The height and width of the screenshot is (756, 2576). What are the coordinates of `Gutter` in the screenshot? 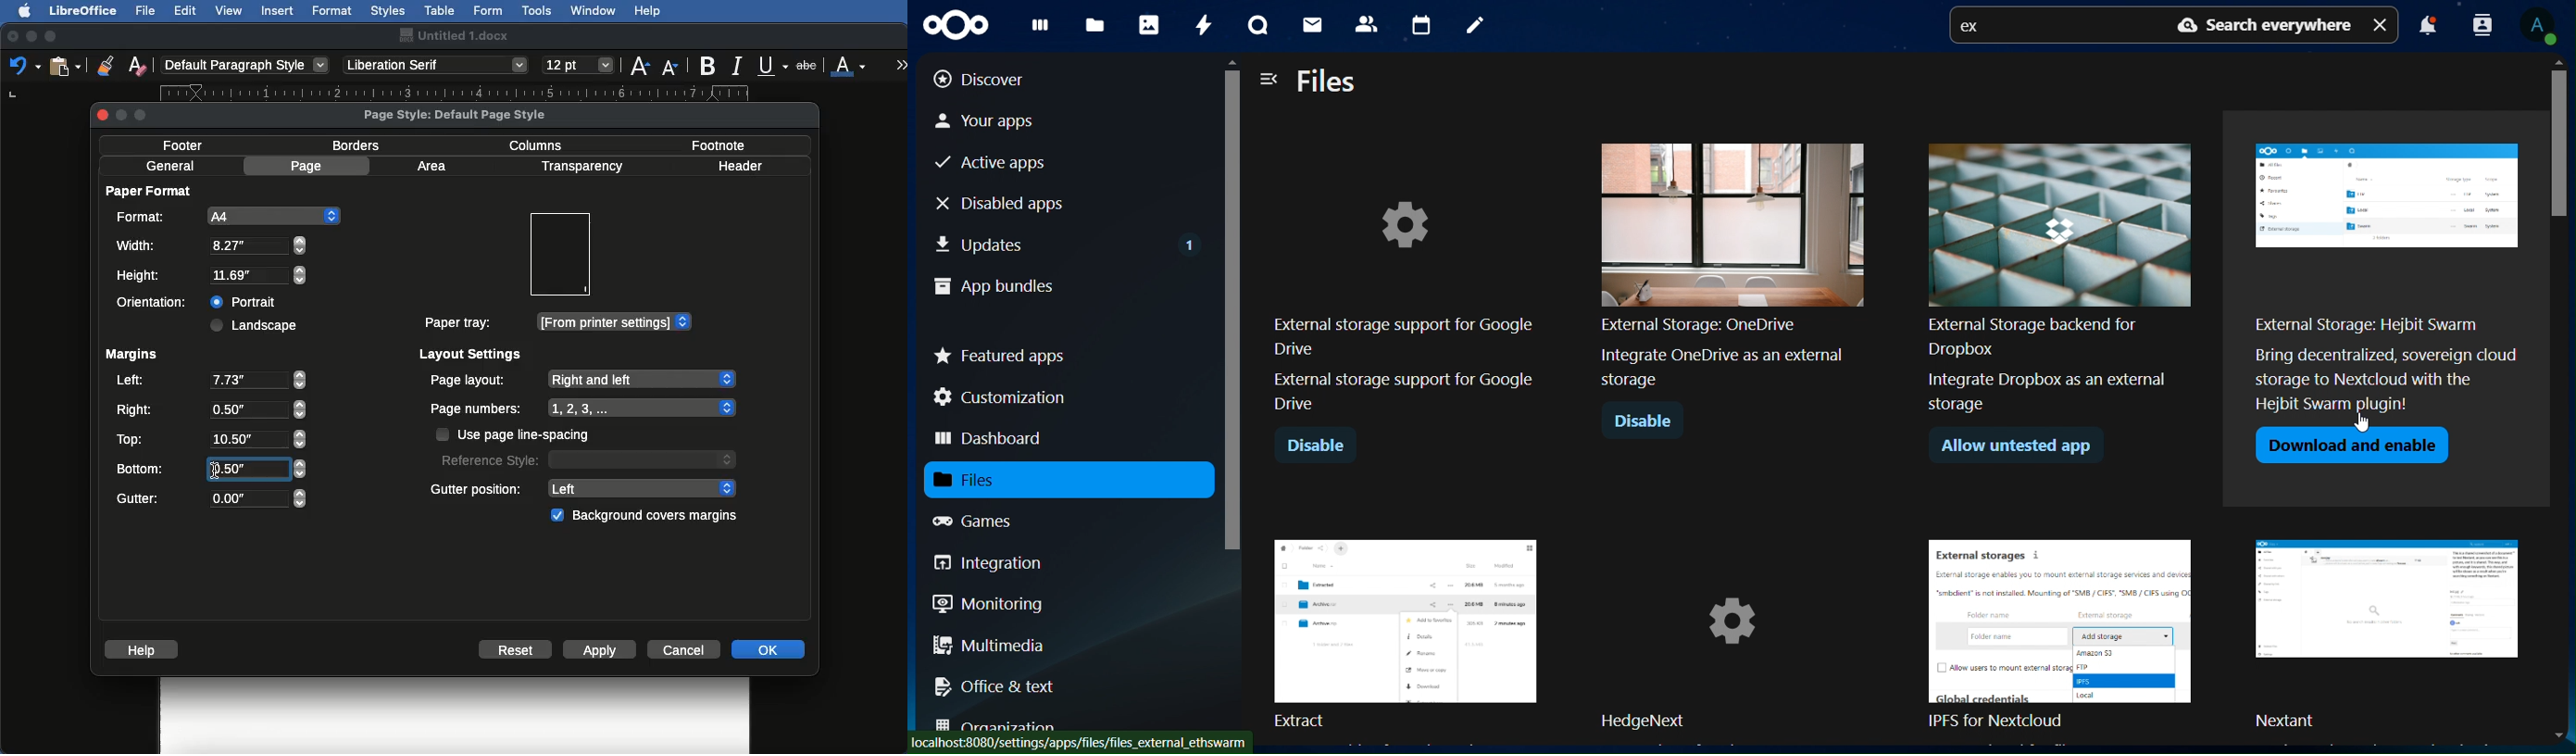 It's located at (211, 499).